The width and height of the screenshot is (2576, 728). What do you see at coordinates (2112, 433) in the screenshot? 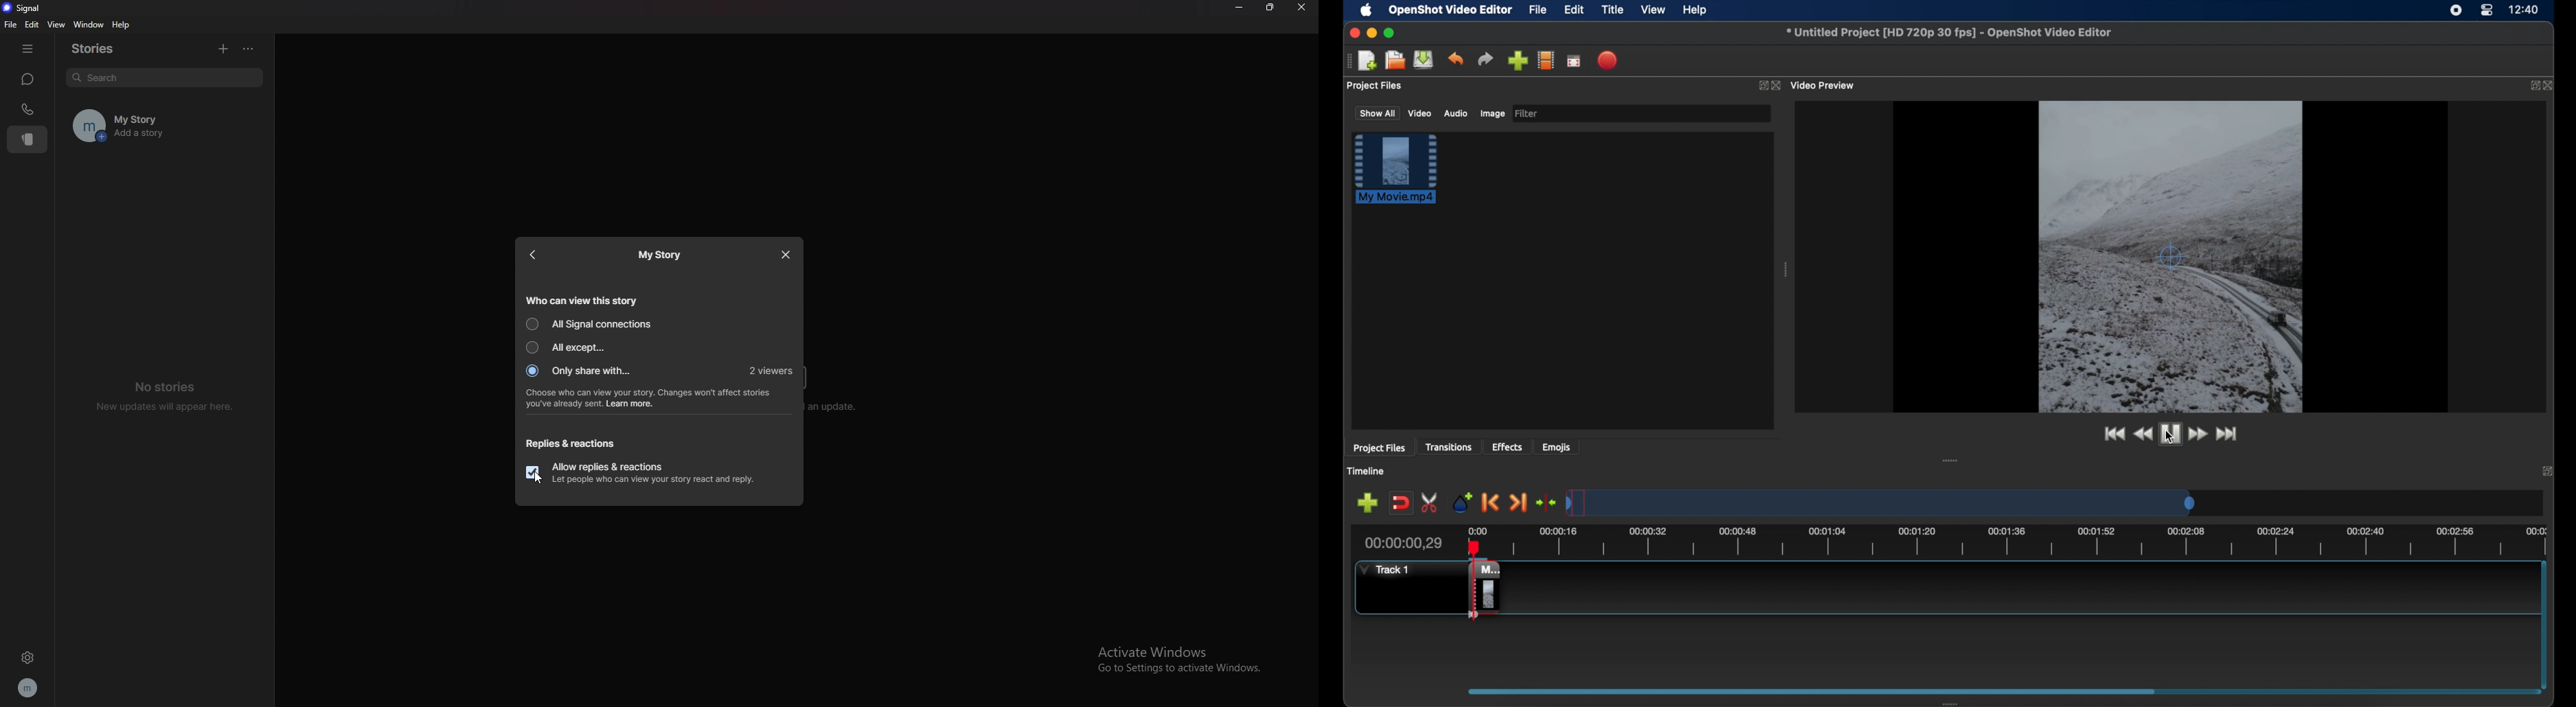
I see `jump to start` at bounding box center [2112, 433].